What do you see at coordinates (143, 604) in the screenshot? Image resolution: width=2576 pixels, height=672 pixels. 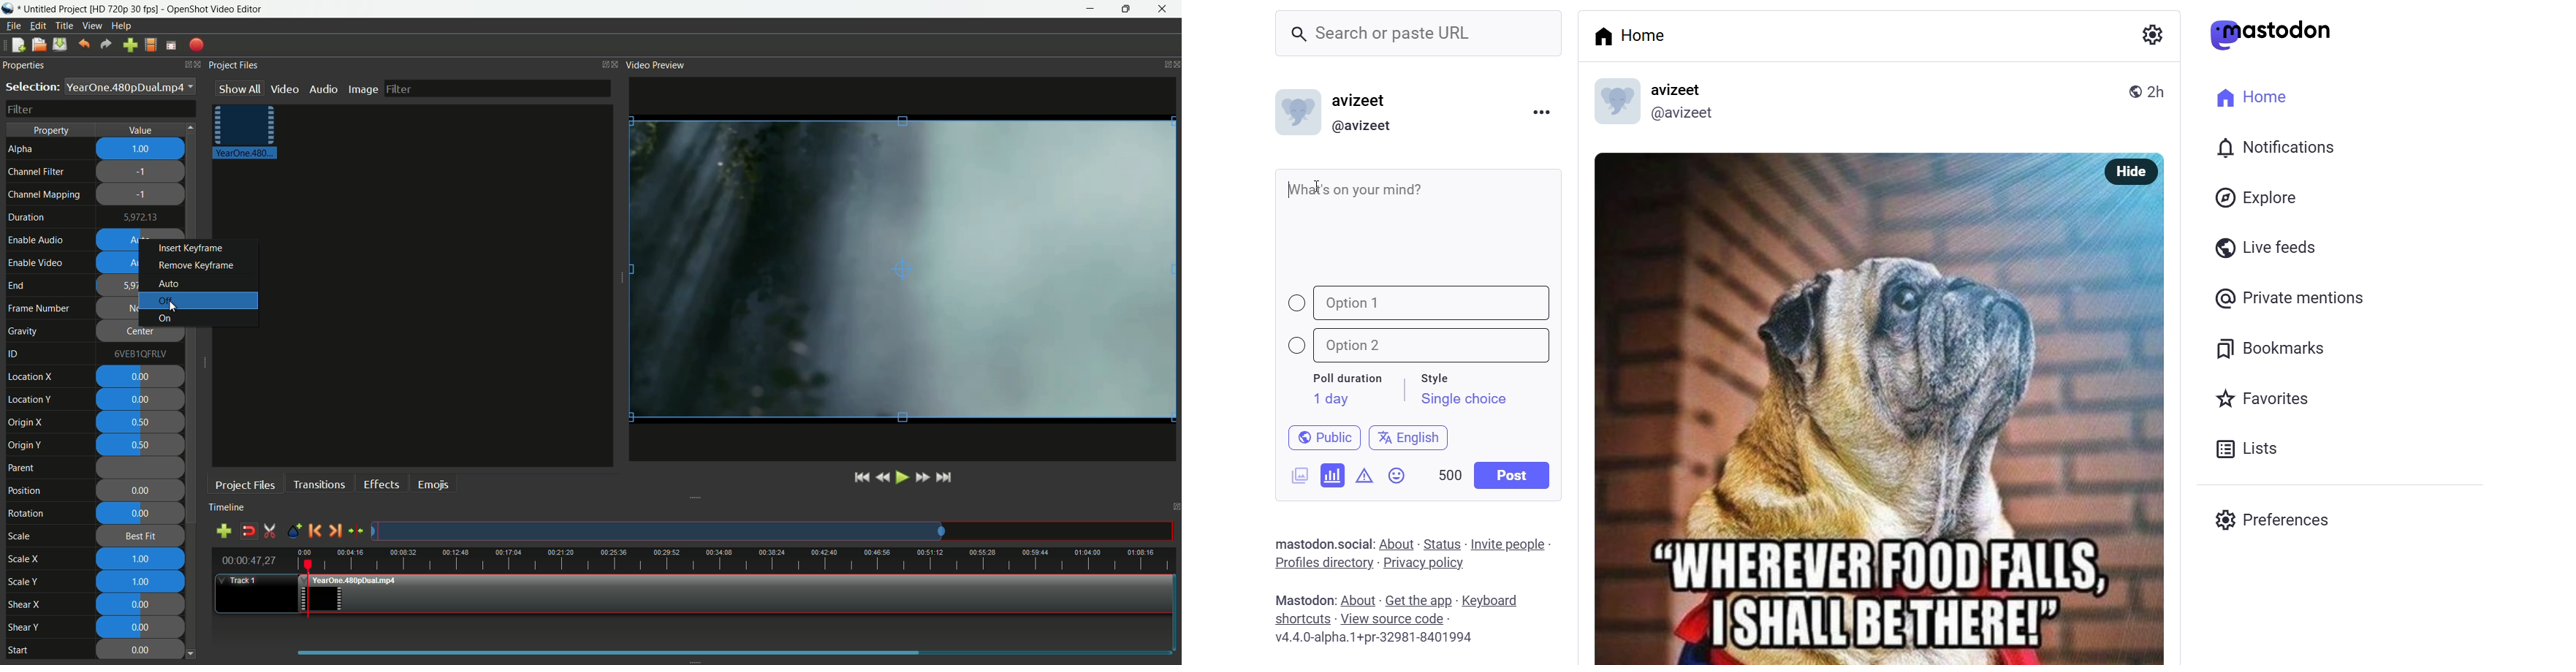 I see `0.00` at bounding box center [143, 604].